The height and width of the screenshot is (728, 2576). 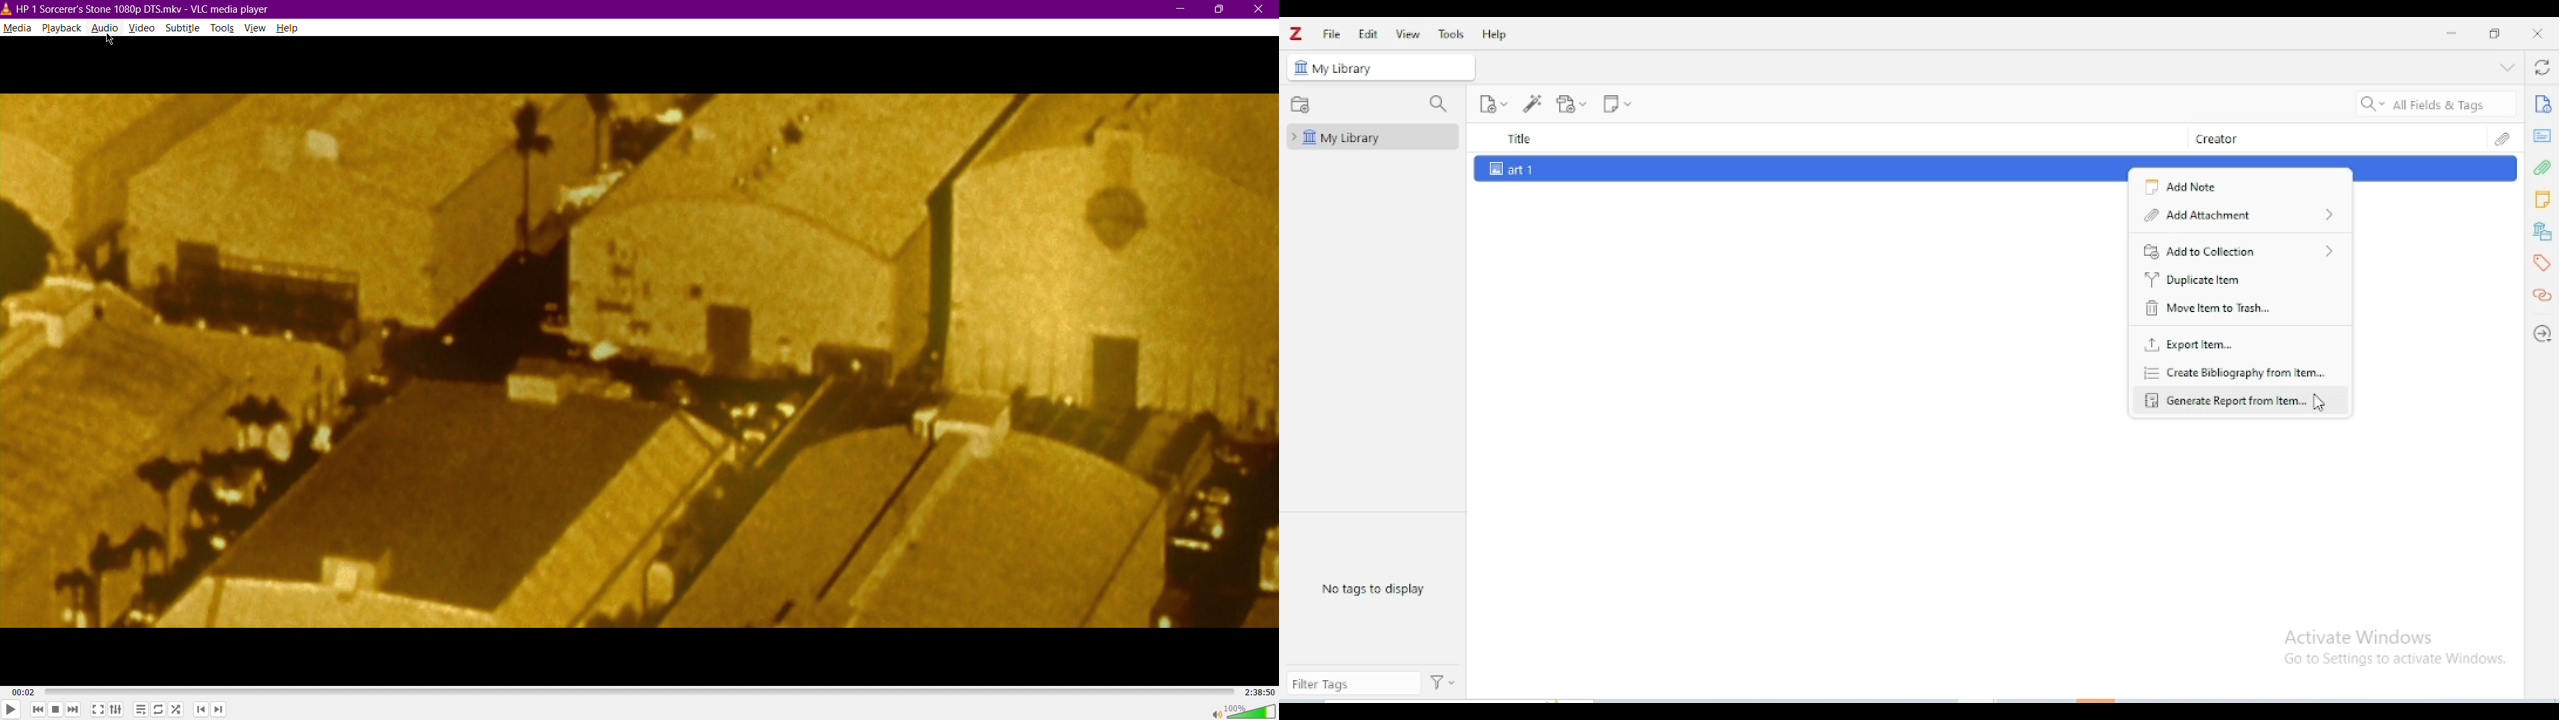 I want to click on view, so click(x=1407, y=34).